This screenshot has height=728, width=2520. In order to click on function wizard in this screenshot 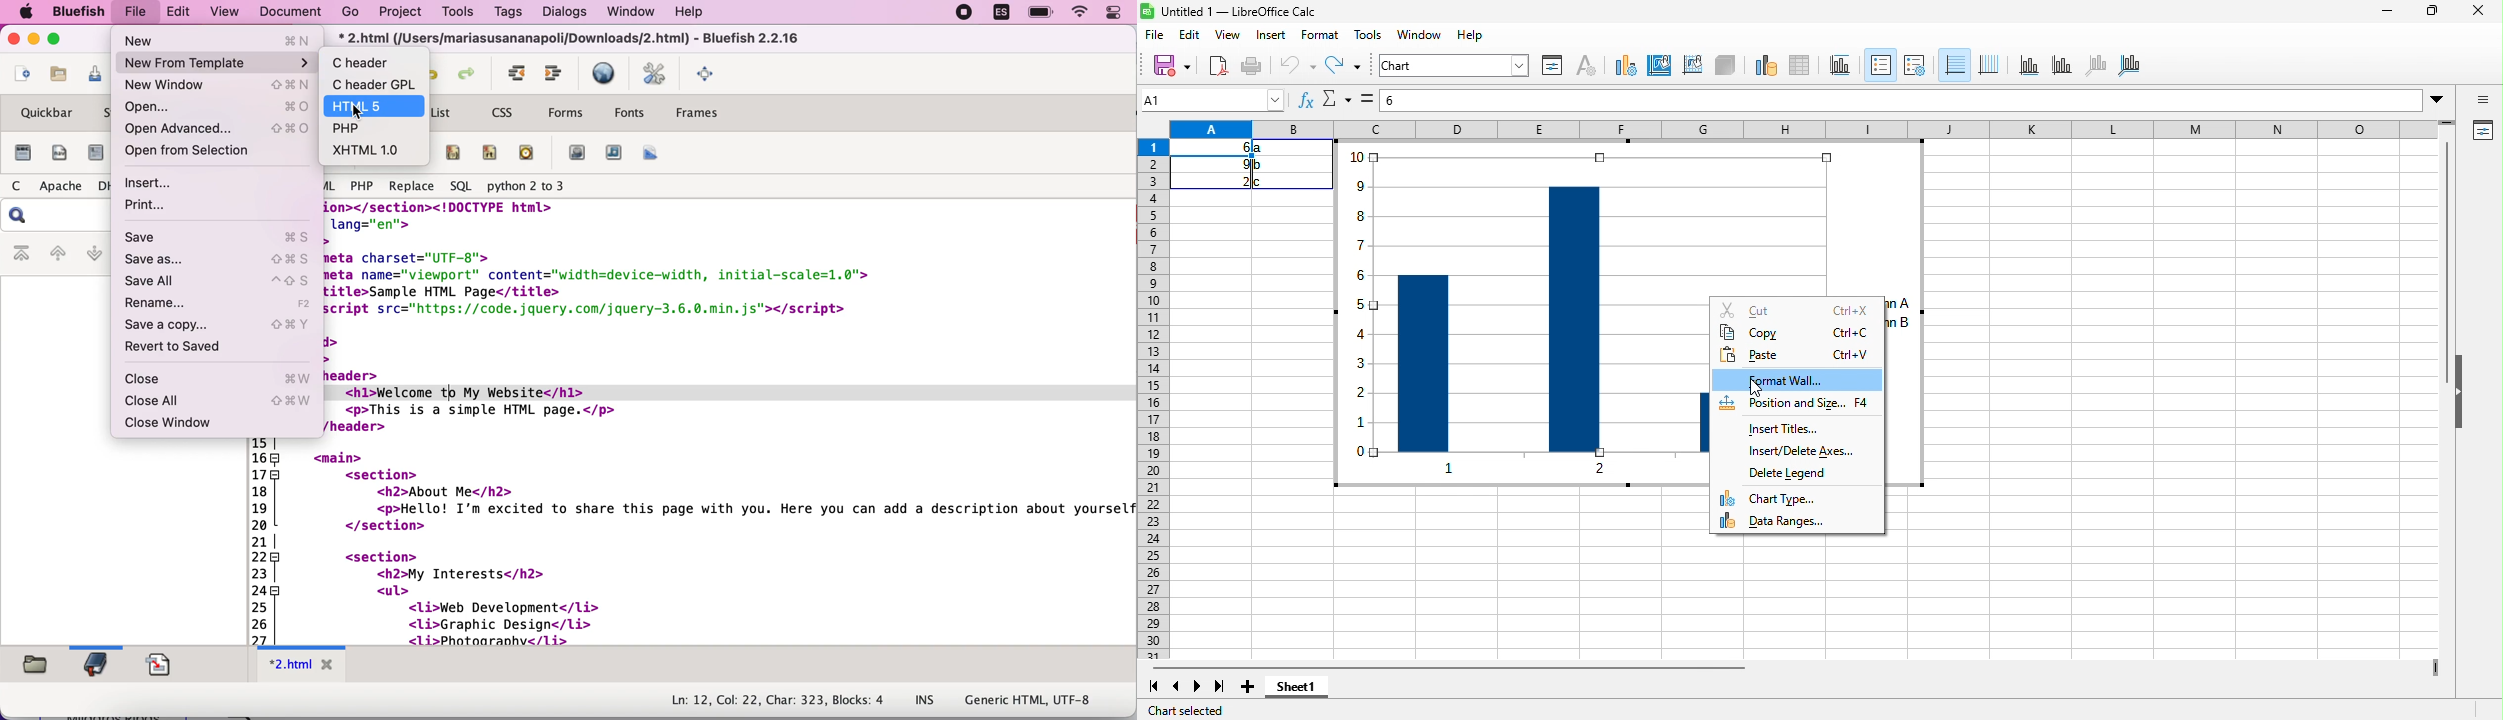, I will do `click(1305, 101)`.